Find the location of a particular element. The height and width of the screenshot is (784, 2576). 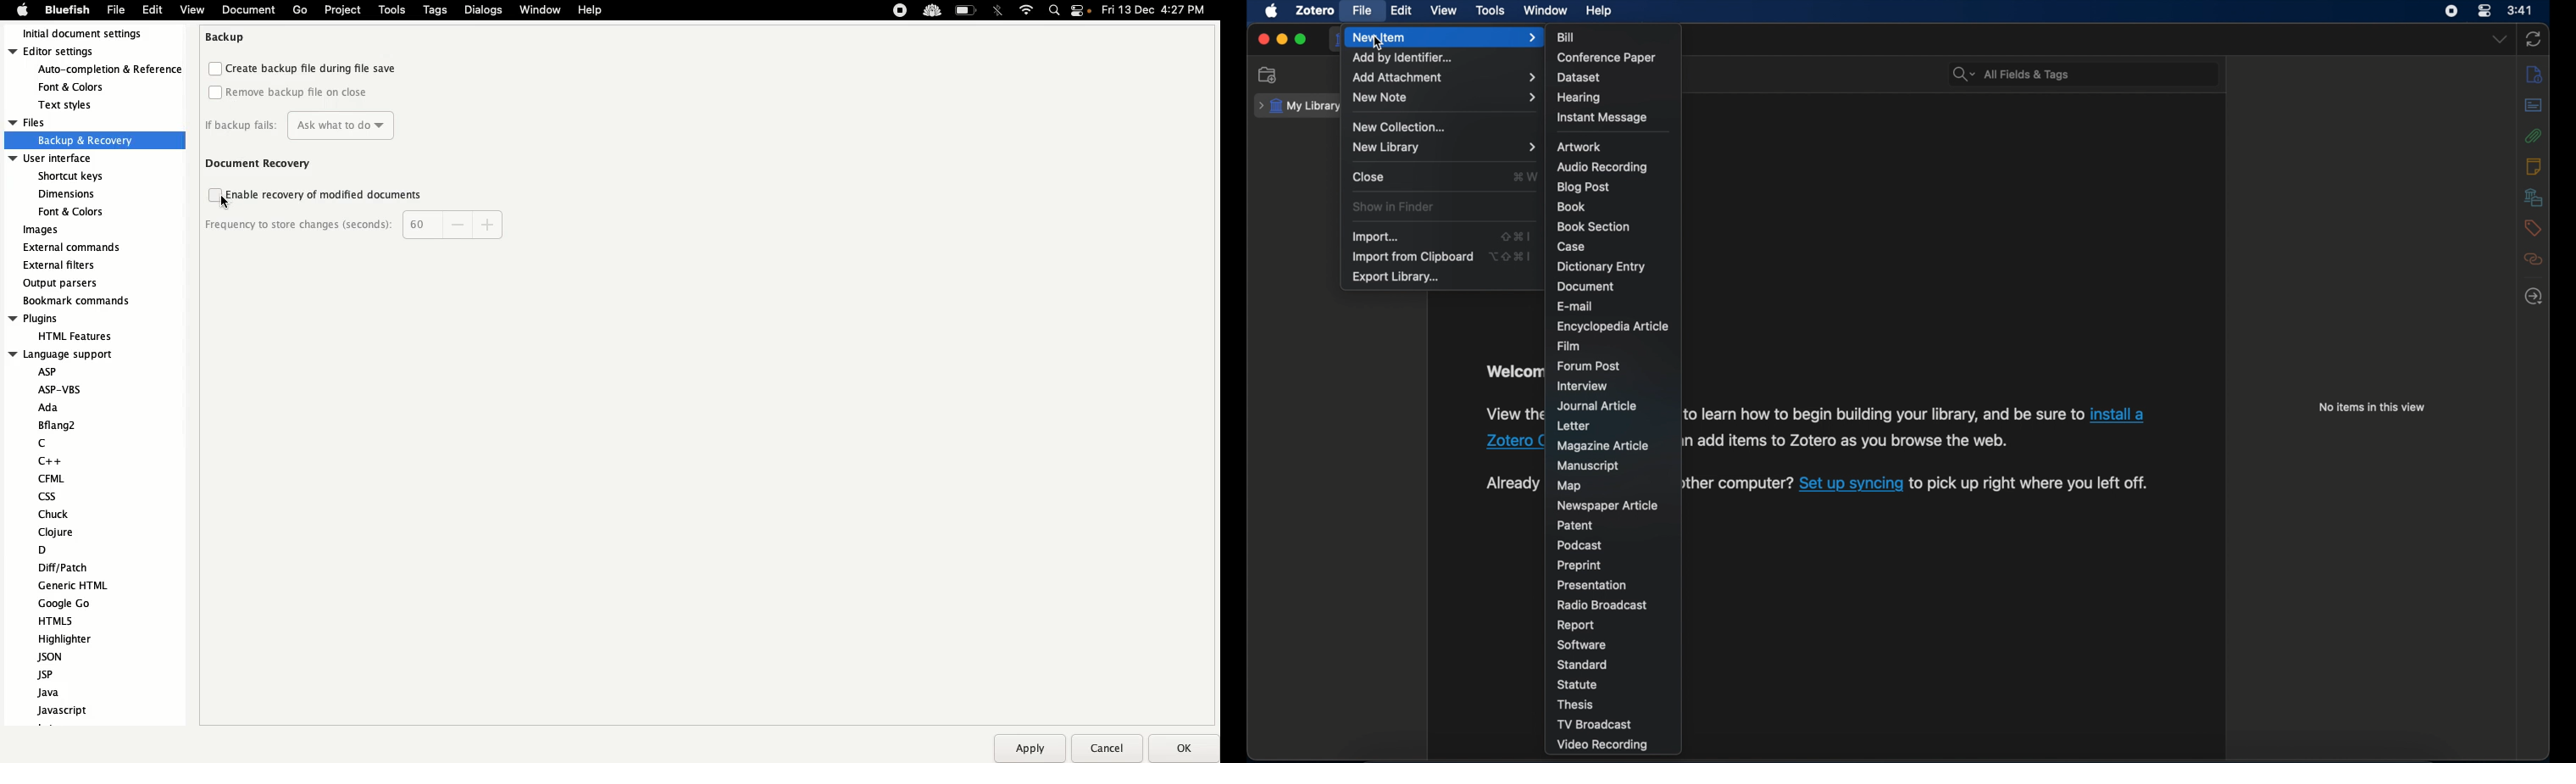

attachments is located at coordinates (2534, 136).